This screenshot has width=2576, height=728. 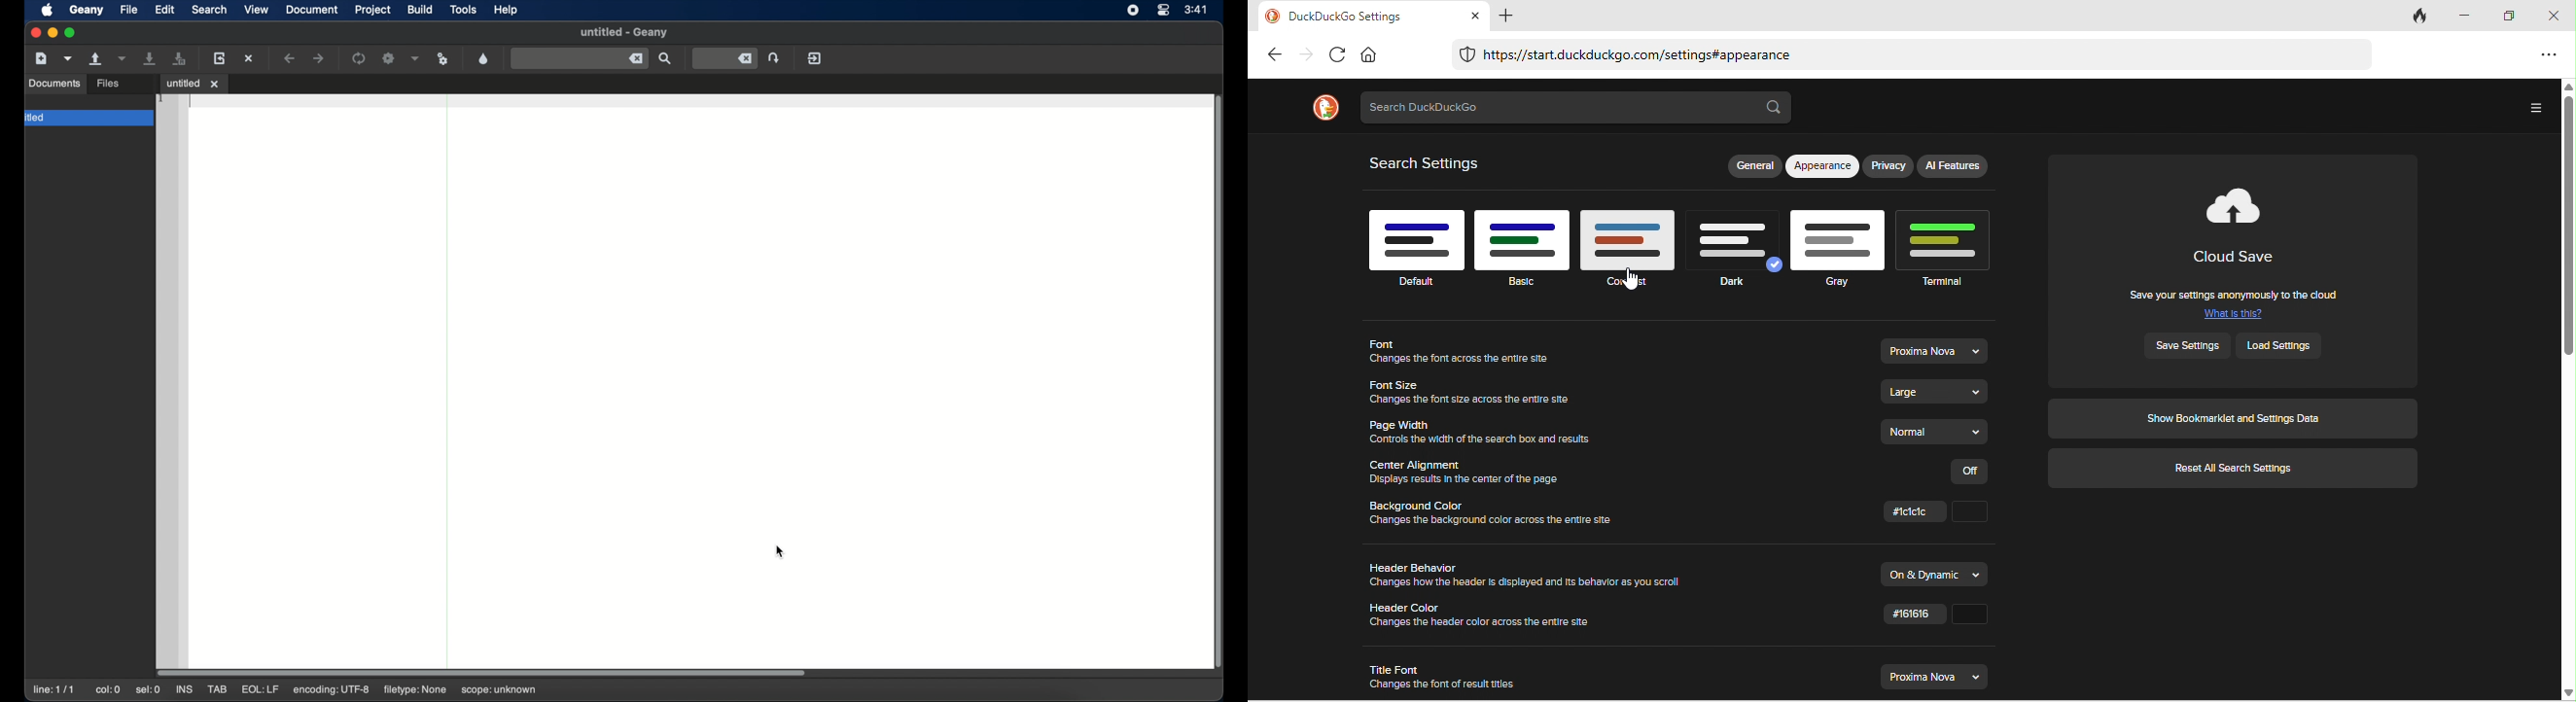 What do you see at coordinates (1630, 255) in the screenshot?
I see `contrast` at bounding box center [1630, 255].